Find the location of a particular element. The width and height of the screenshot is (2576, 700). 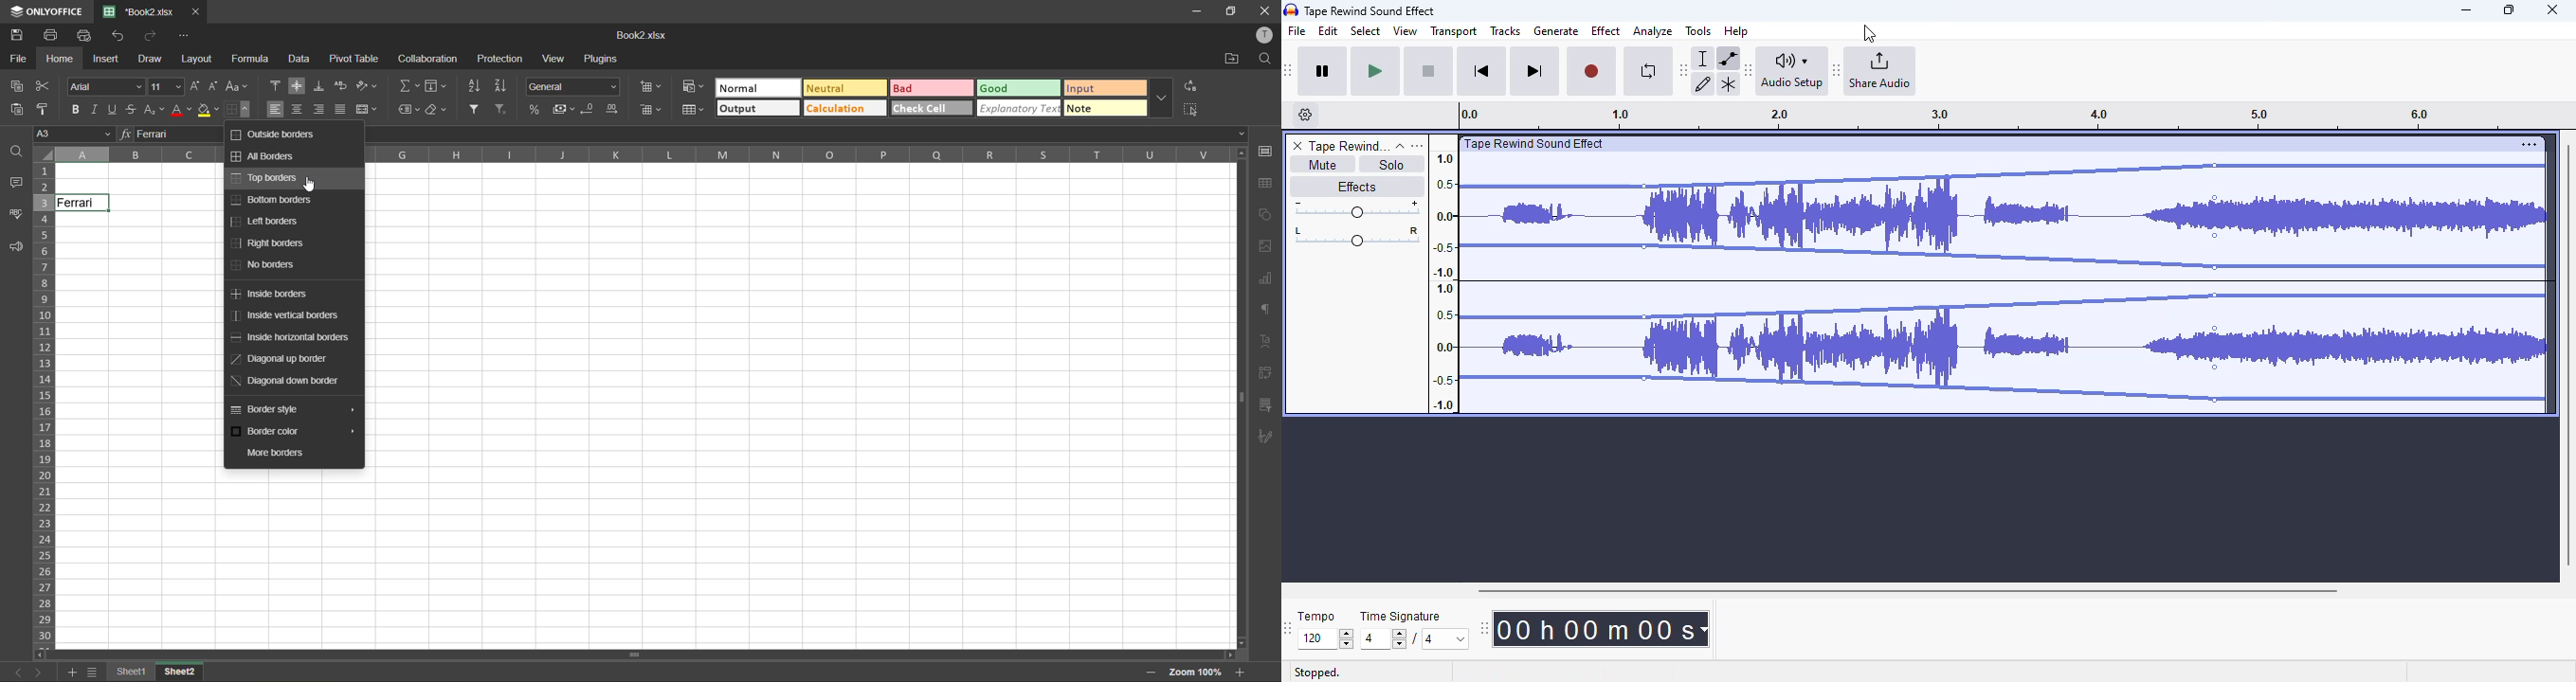

Book2.xlsx is located at coordinates (639, 33).